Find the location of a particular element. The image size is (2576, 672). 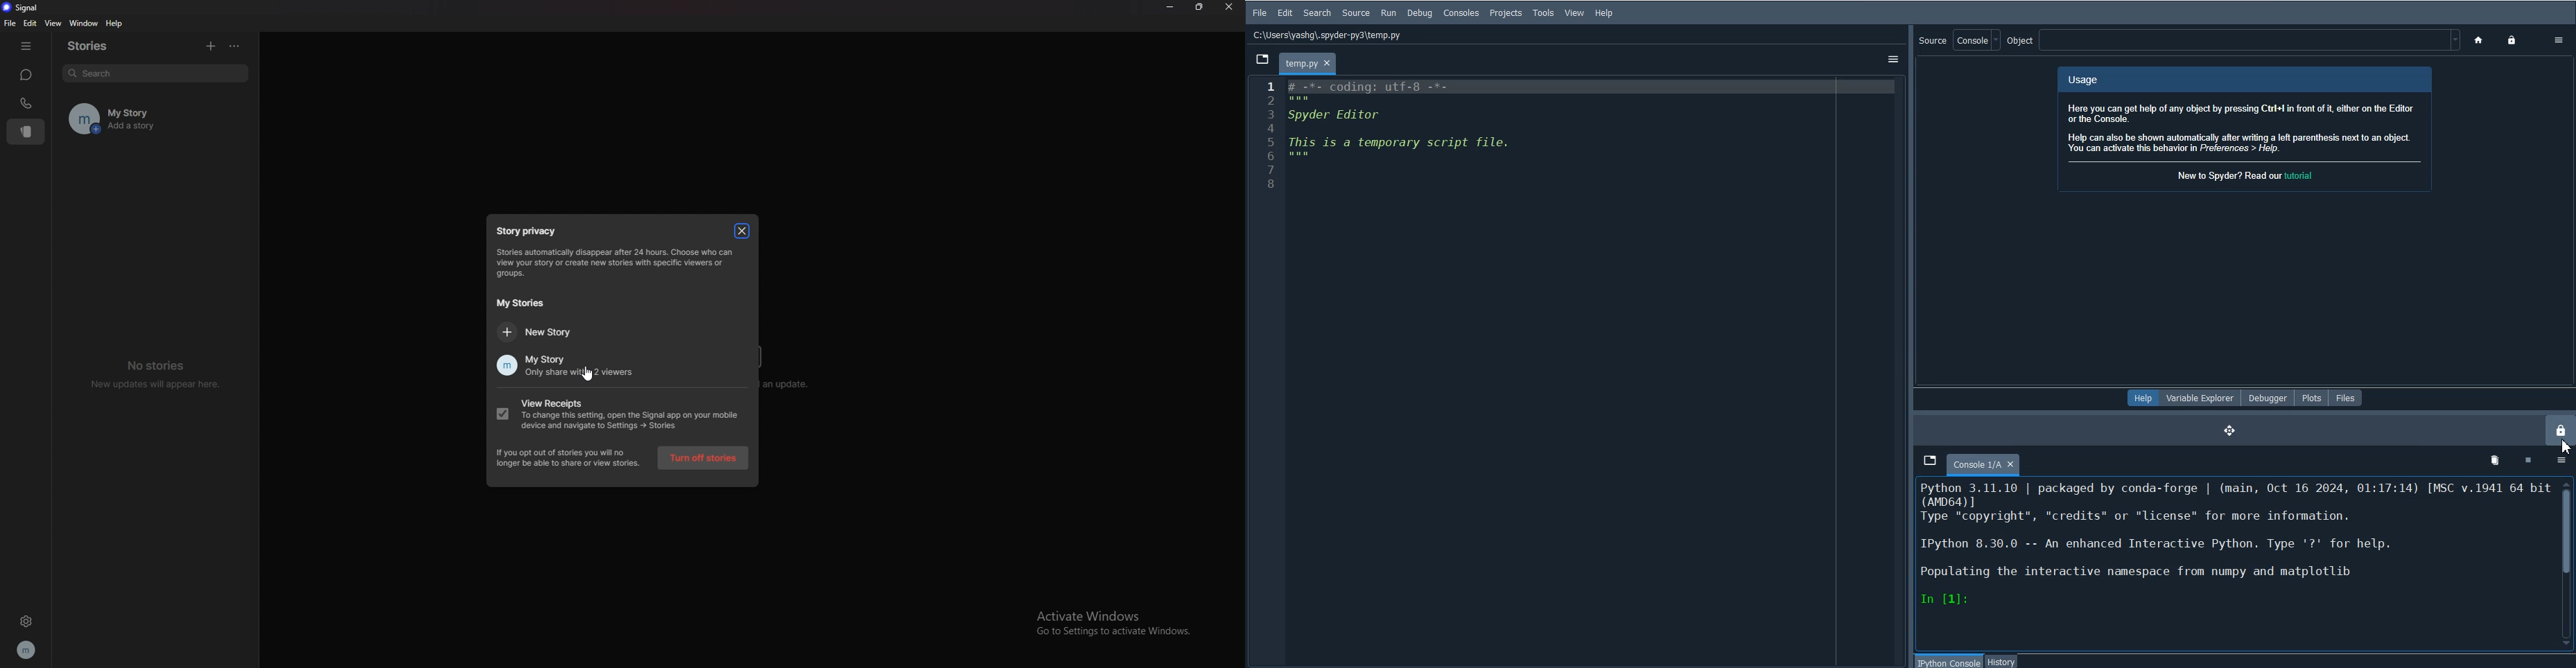

edit is located at coordinates (31, 23).